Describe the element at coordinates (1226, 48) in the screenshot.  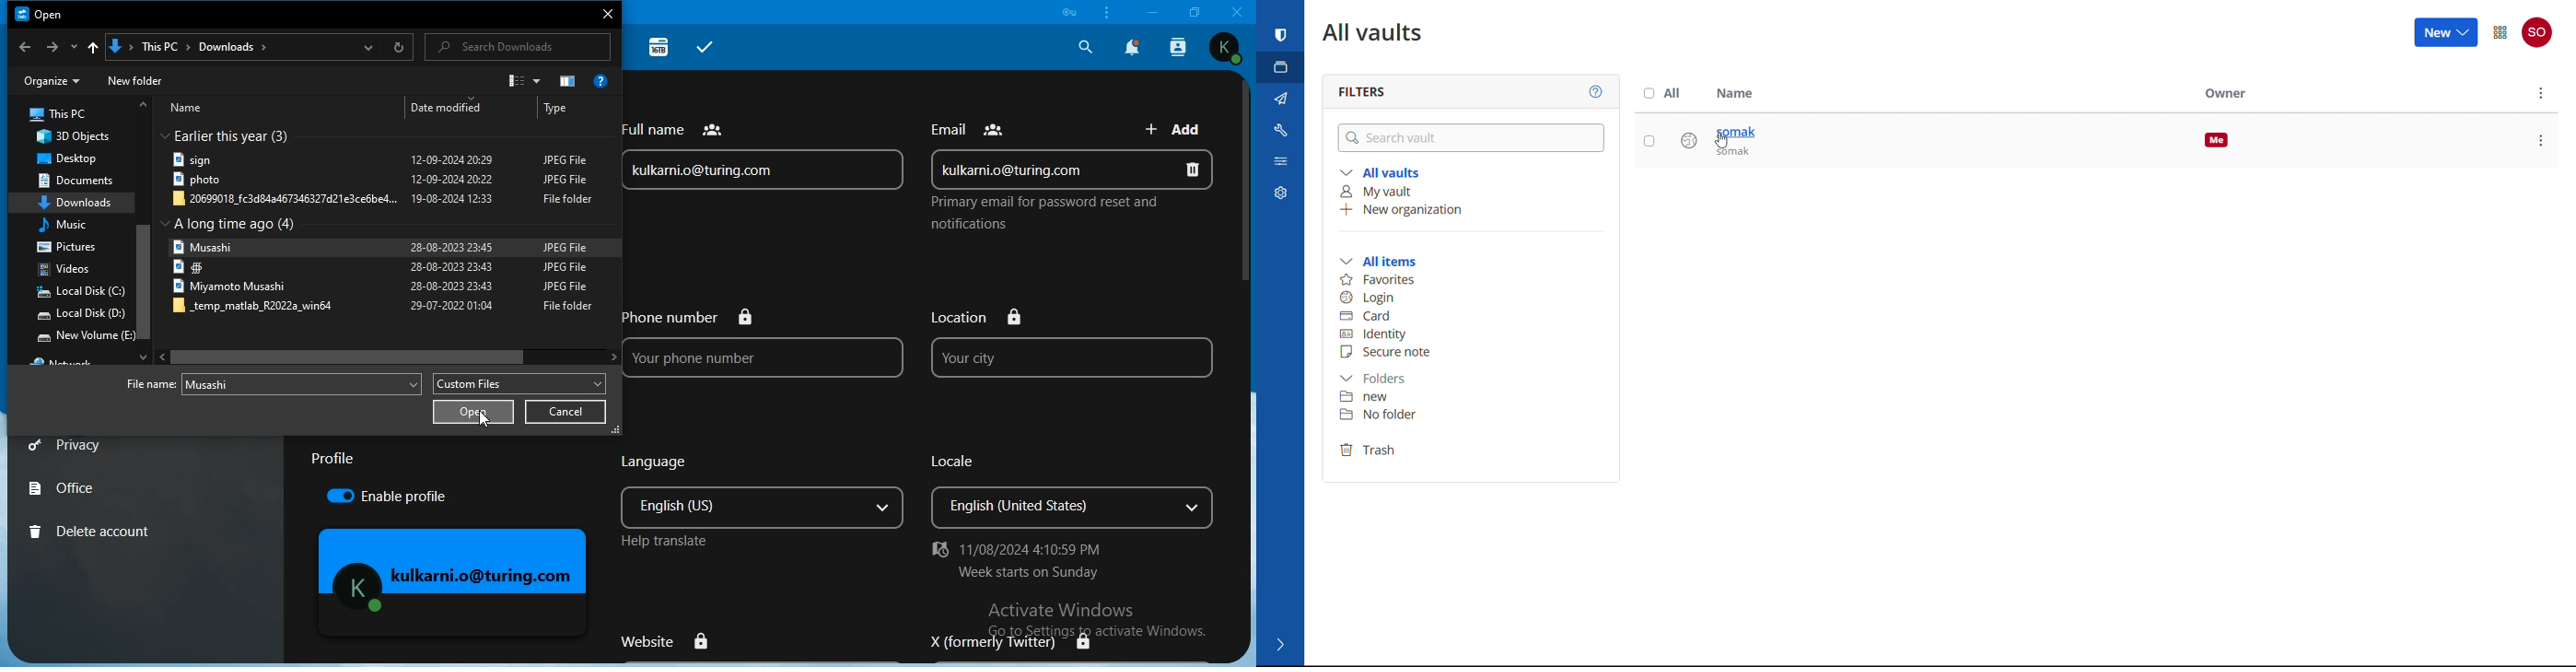
I see `view profile` at that location.